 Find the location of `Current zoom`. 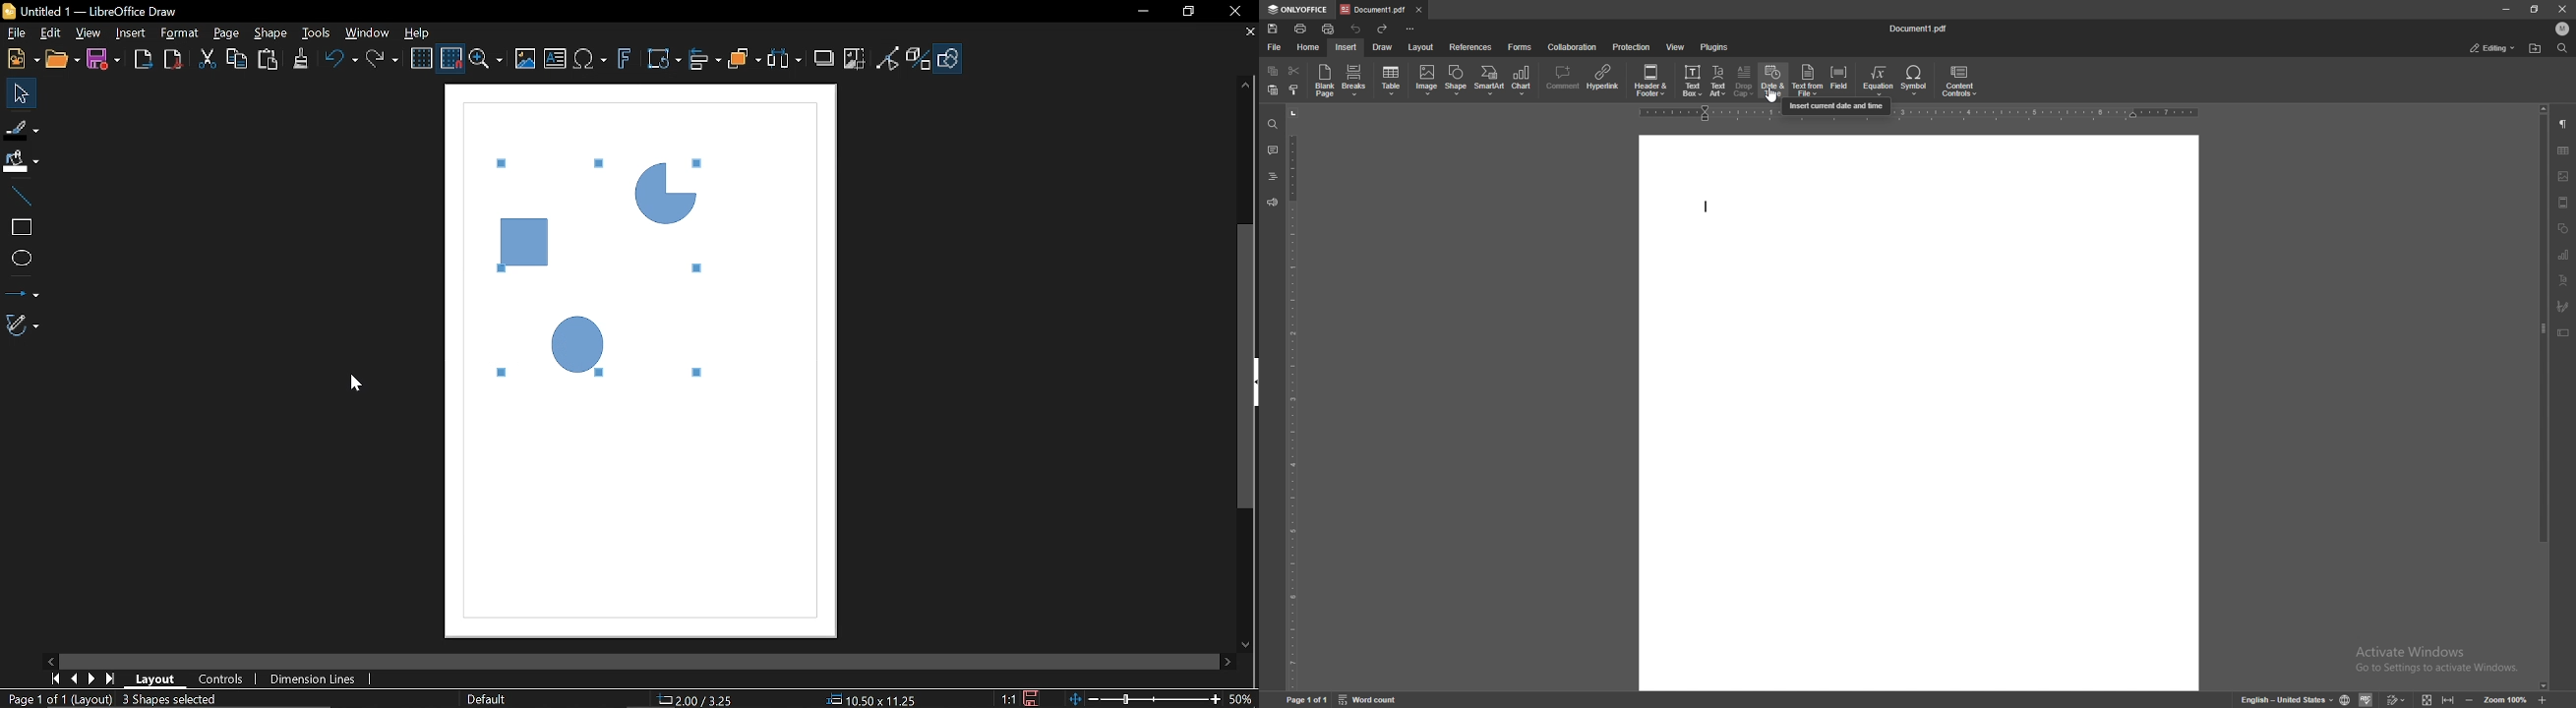

Current zoom is located at coordinates (57, 678).